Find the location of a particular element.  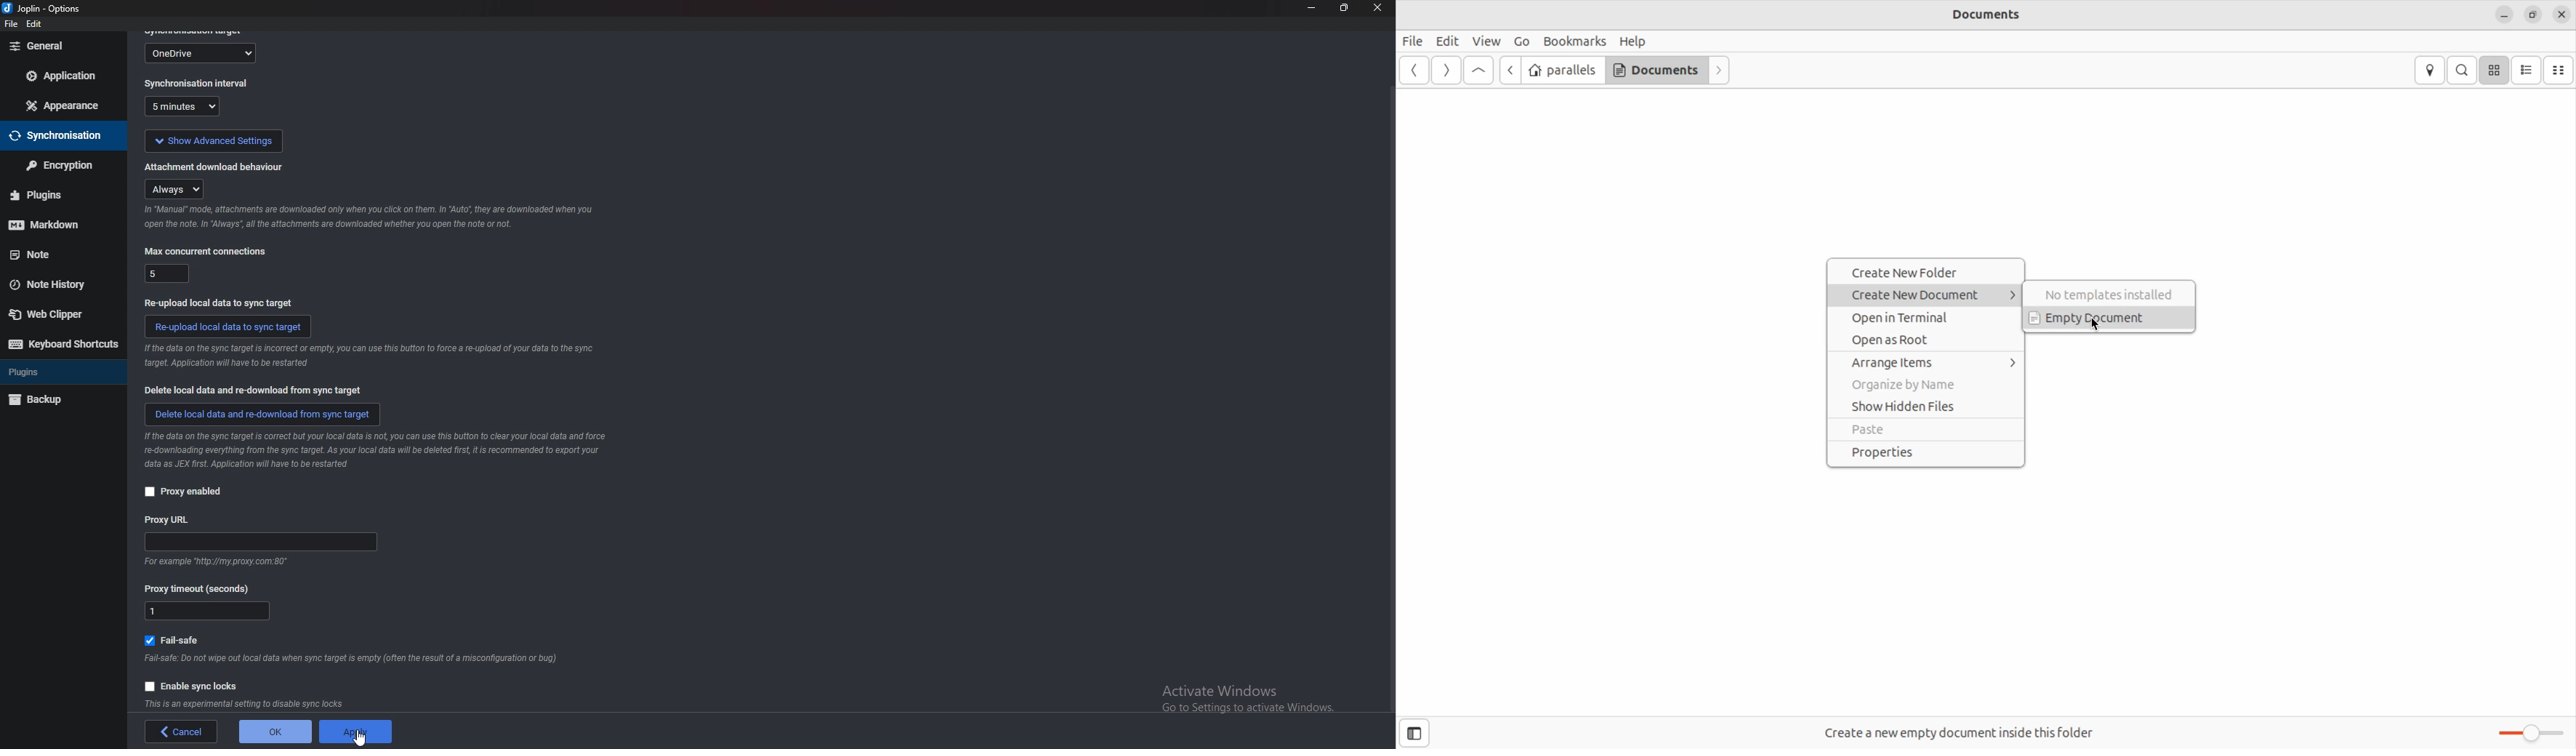

sync interval is located at coordinates (198, 84).